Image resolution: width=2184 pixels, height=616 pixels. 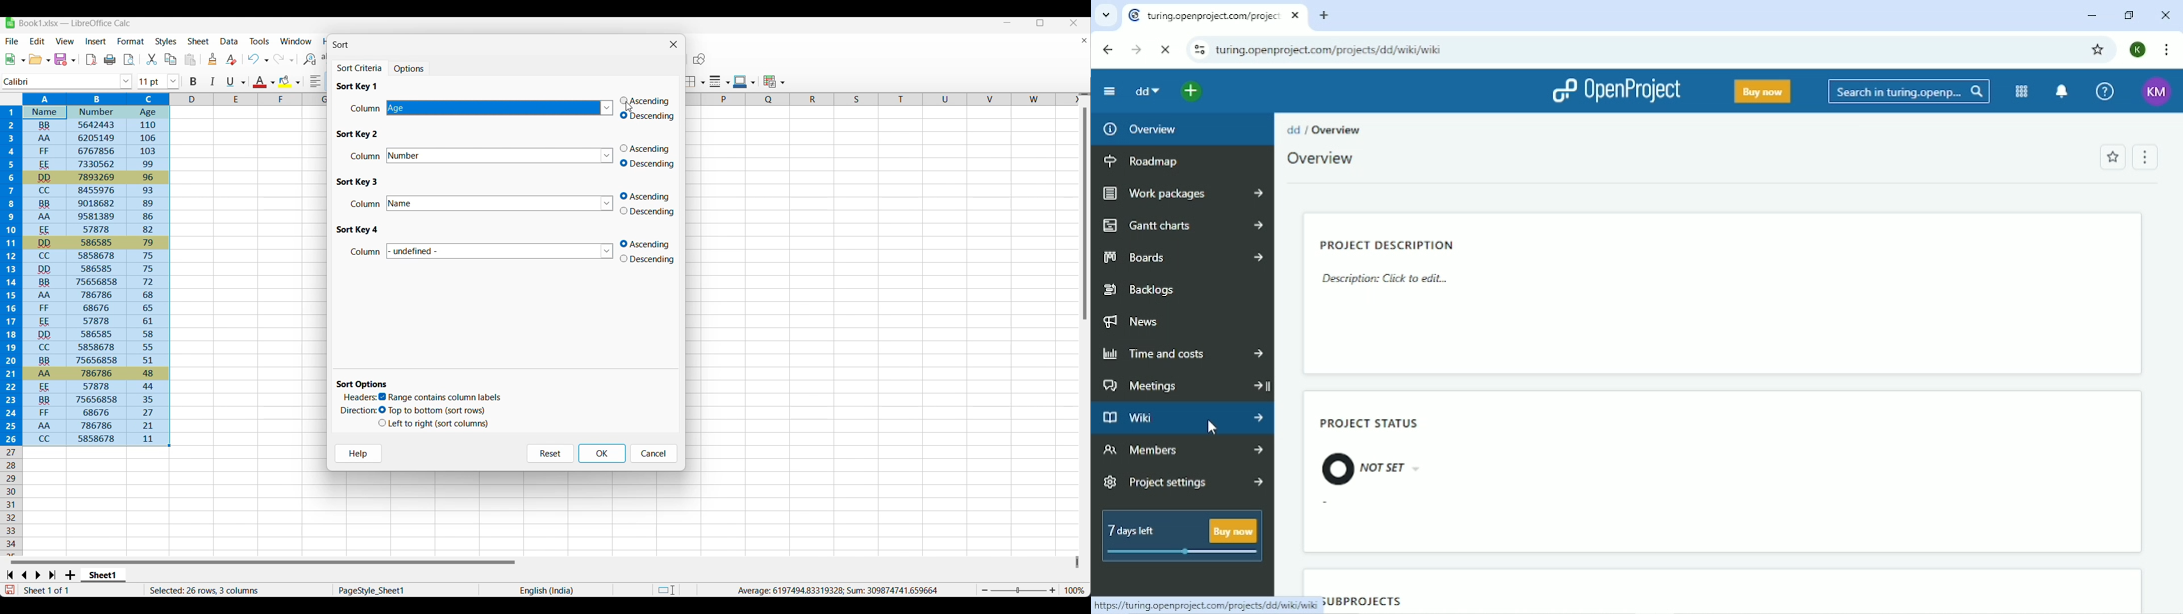 What do you see at coordinates (410, 68) in the screenshot?
I see `Options tab` at bounding box center [410, 68].